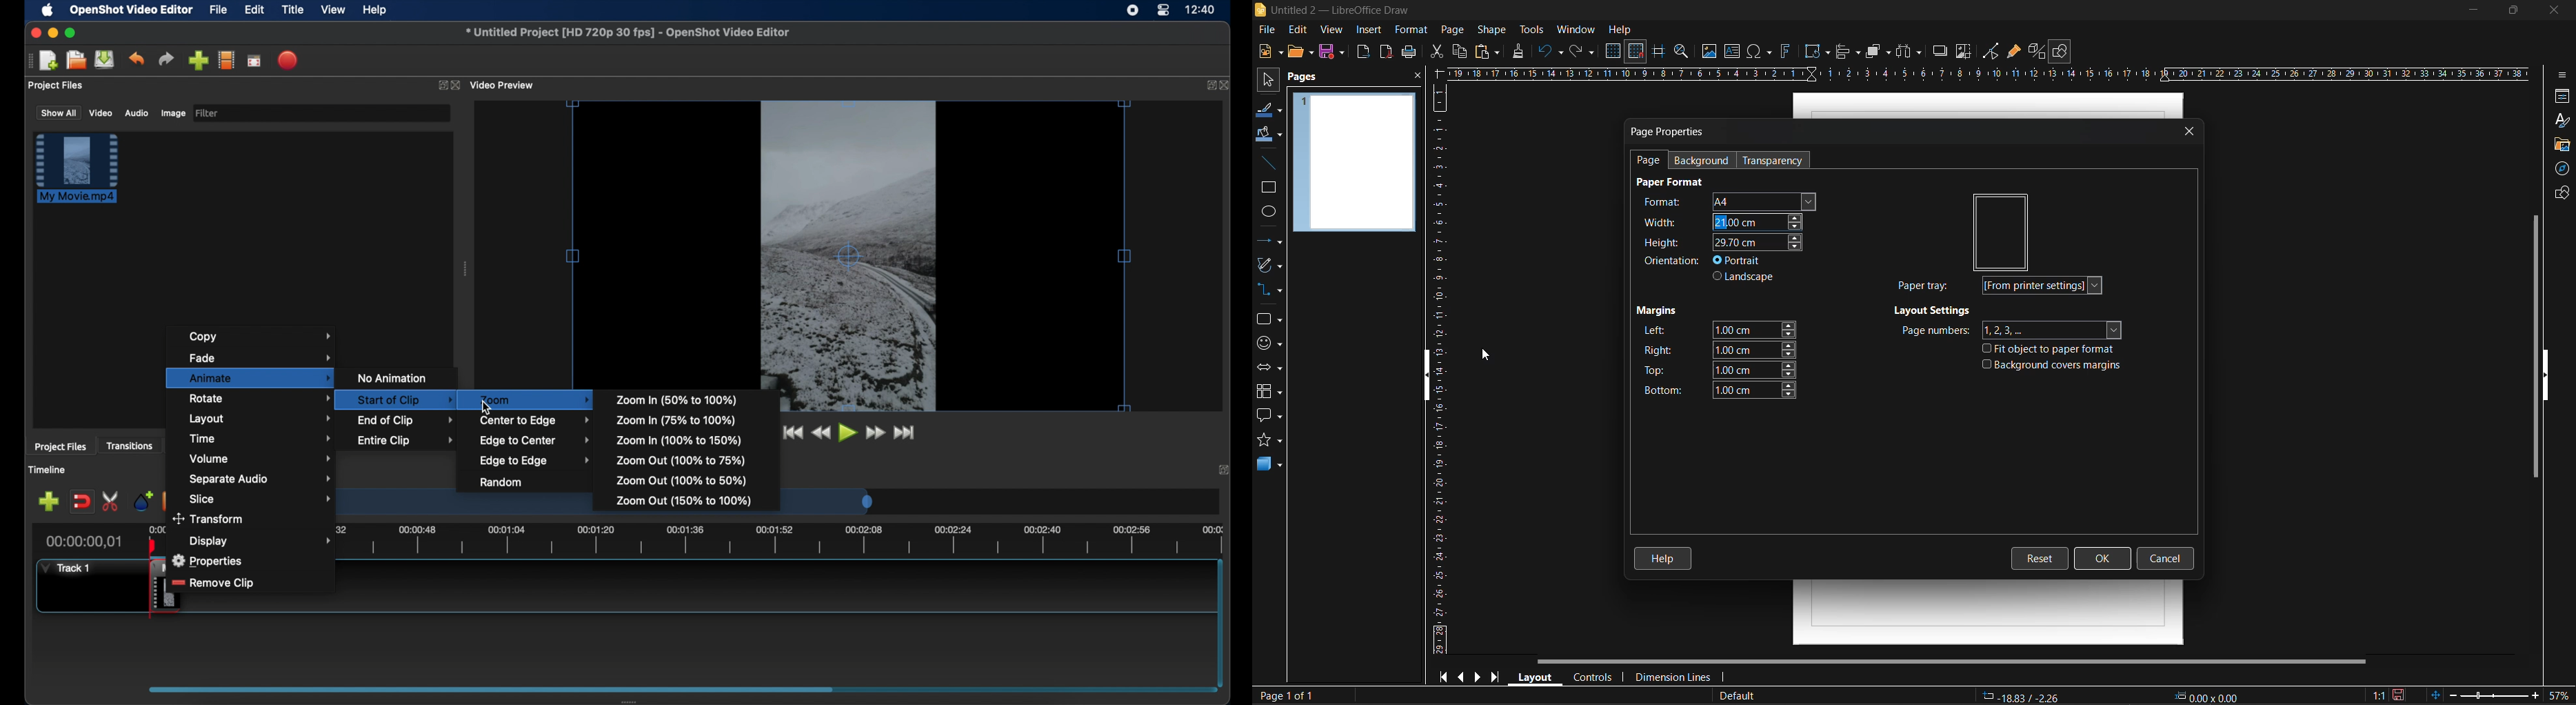  What do you see at coordinates (1410, 52) in the screenshot?
I see `print` at bounding box center [1410, 52].